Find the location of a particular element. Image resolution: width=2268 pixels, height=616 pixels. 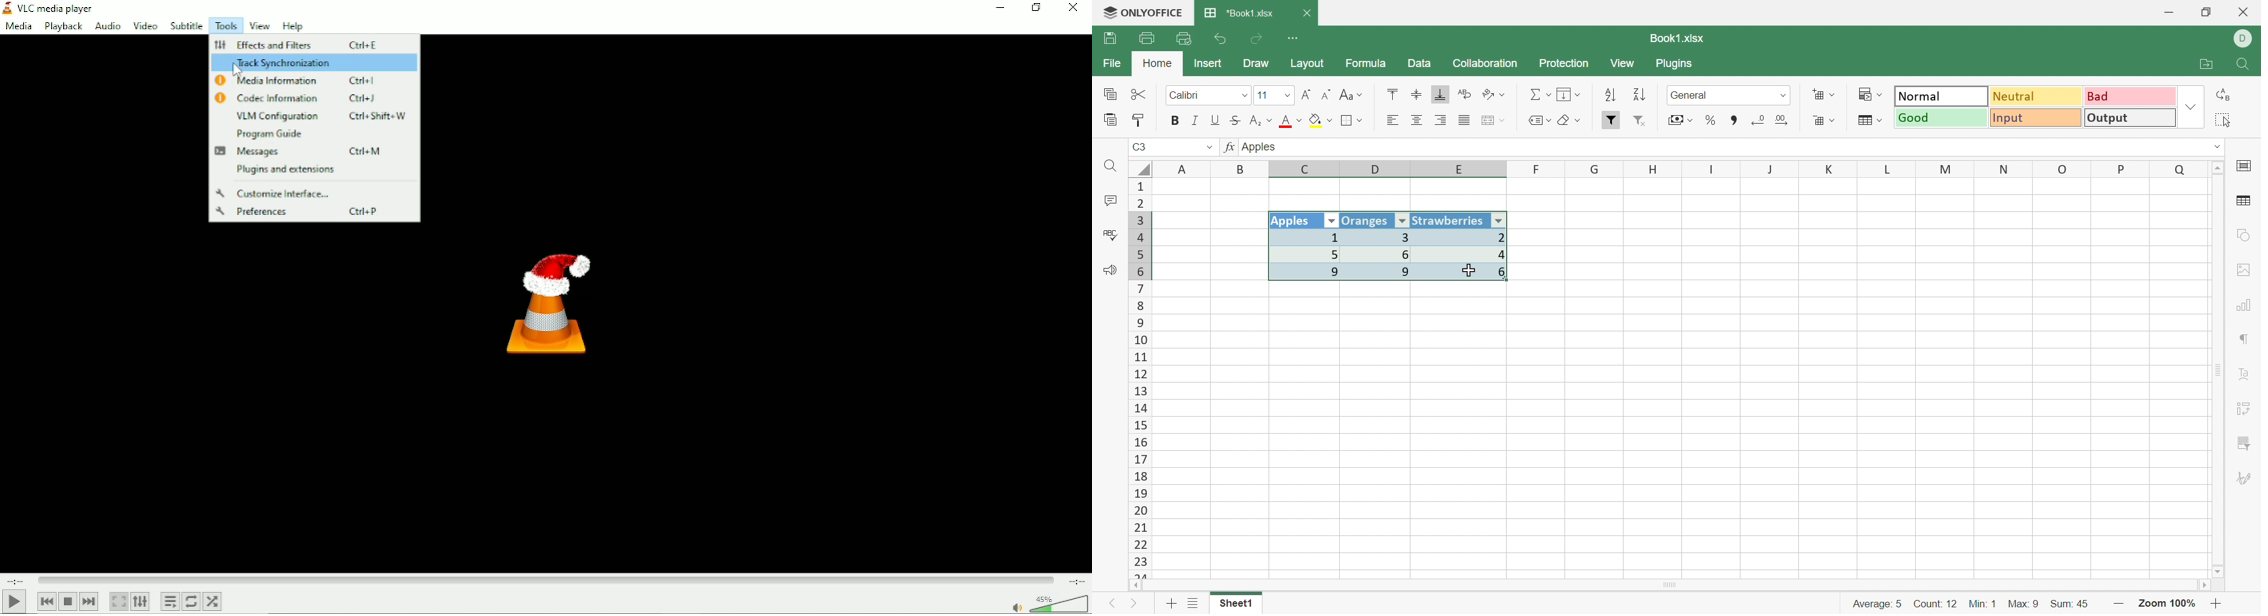

Sum: 45 is located at coordinates (2076, 602).